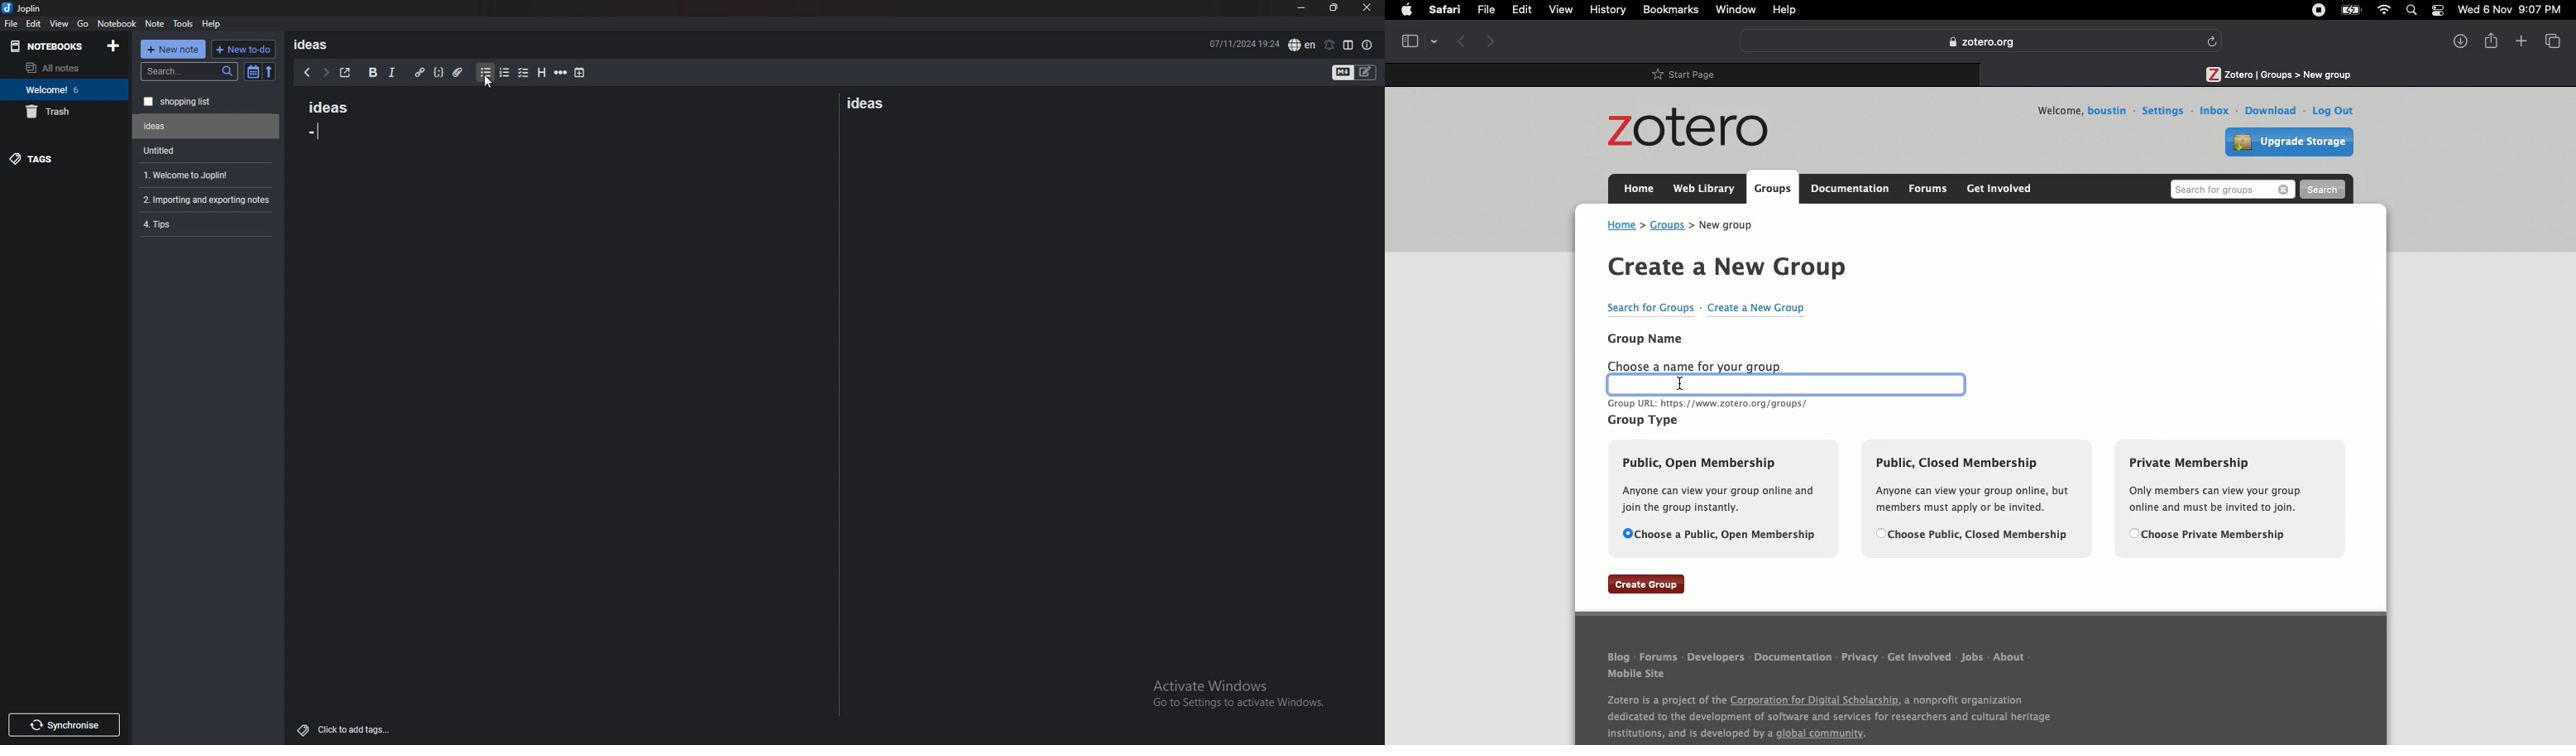 This screenshot has height=756, width=2576. Describe the element at coordinates (2455, 40) in the screenshot. I see `Downlaods` at that location.